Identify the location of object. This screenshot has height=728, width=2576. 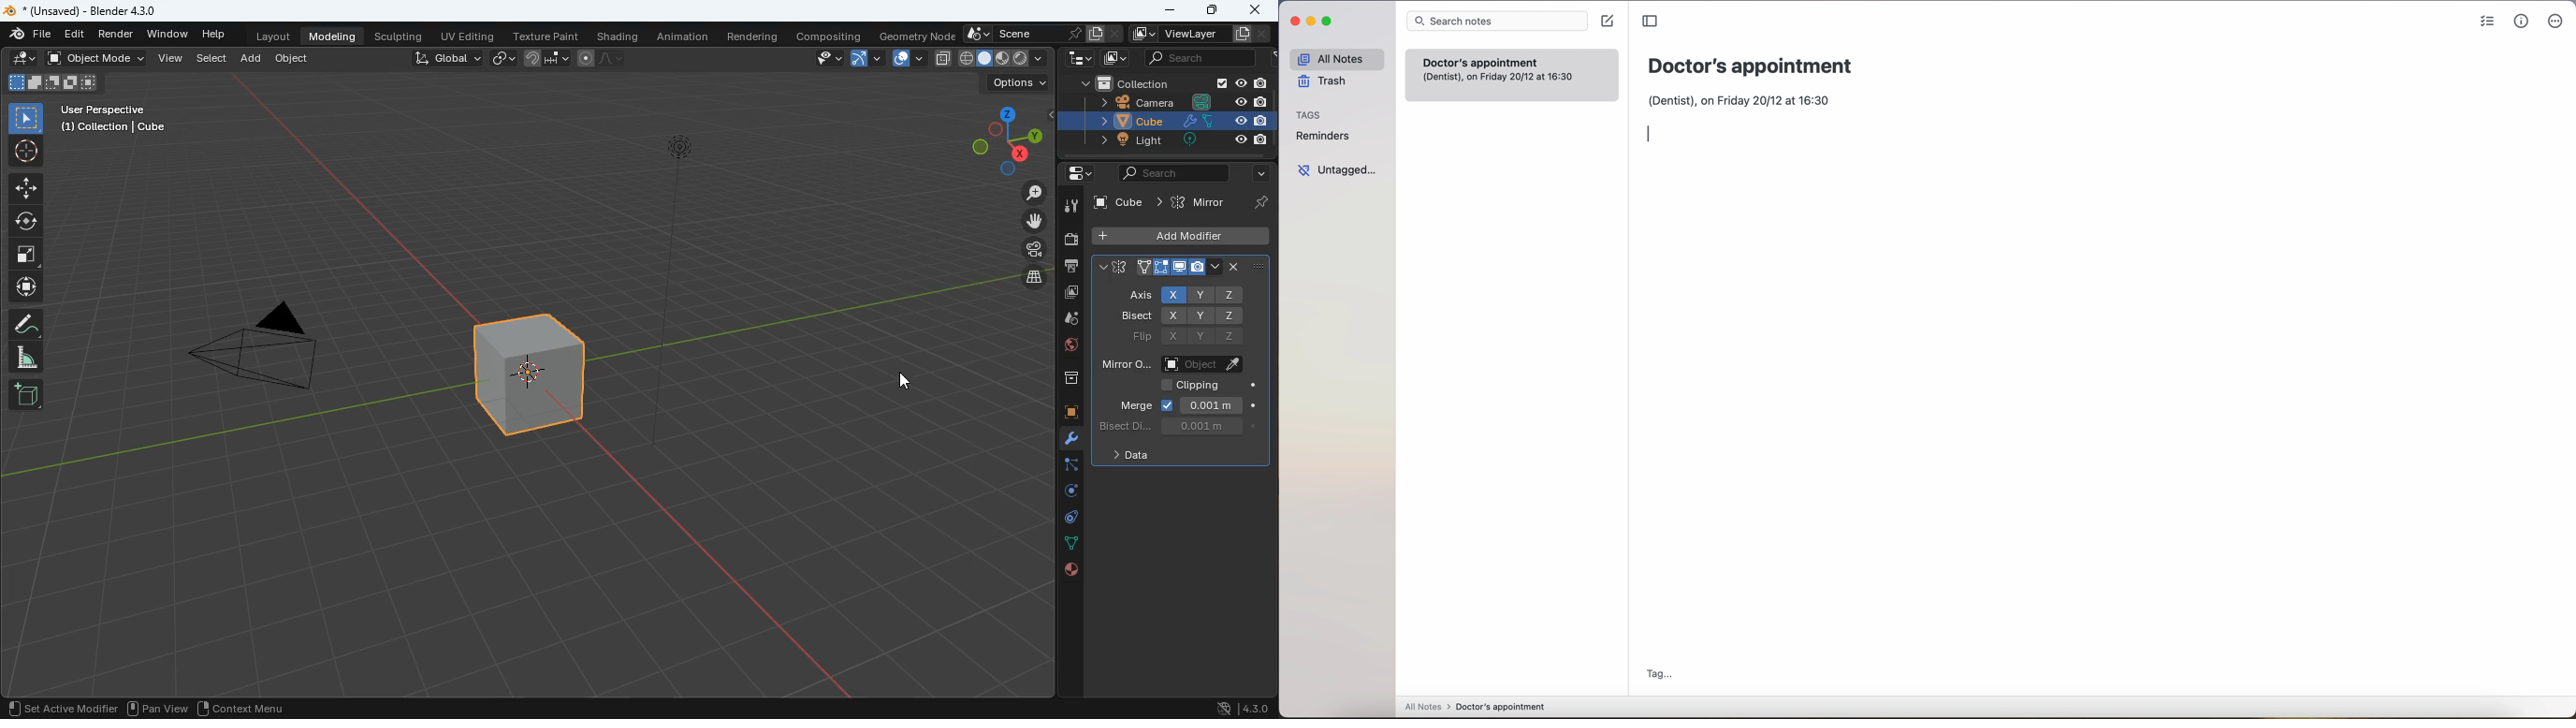
(293, 57).